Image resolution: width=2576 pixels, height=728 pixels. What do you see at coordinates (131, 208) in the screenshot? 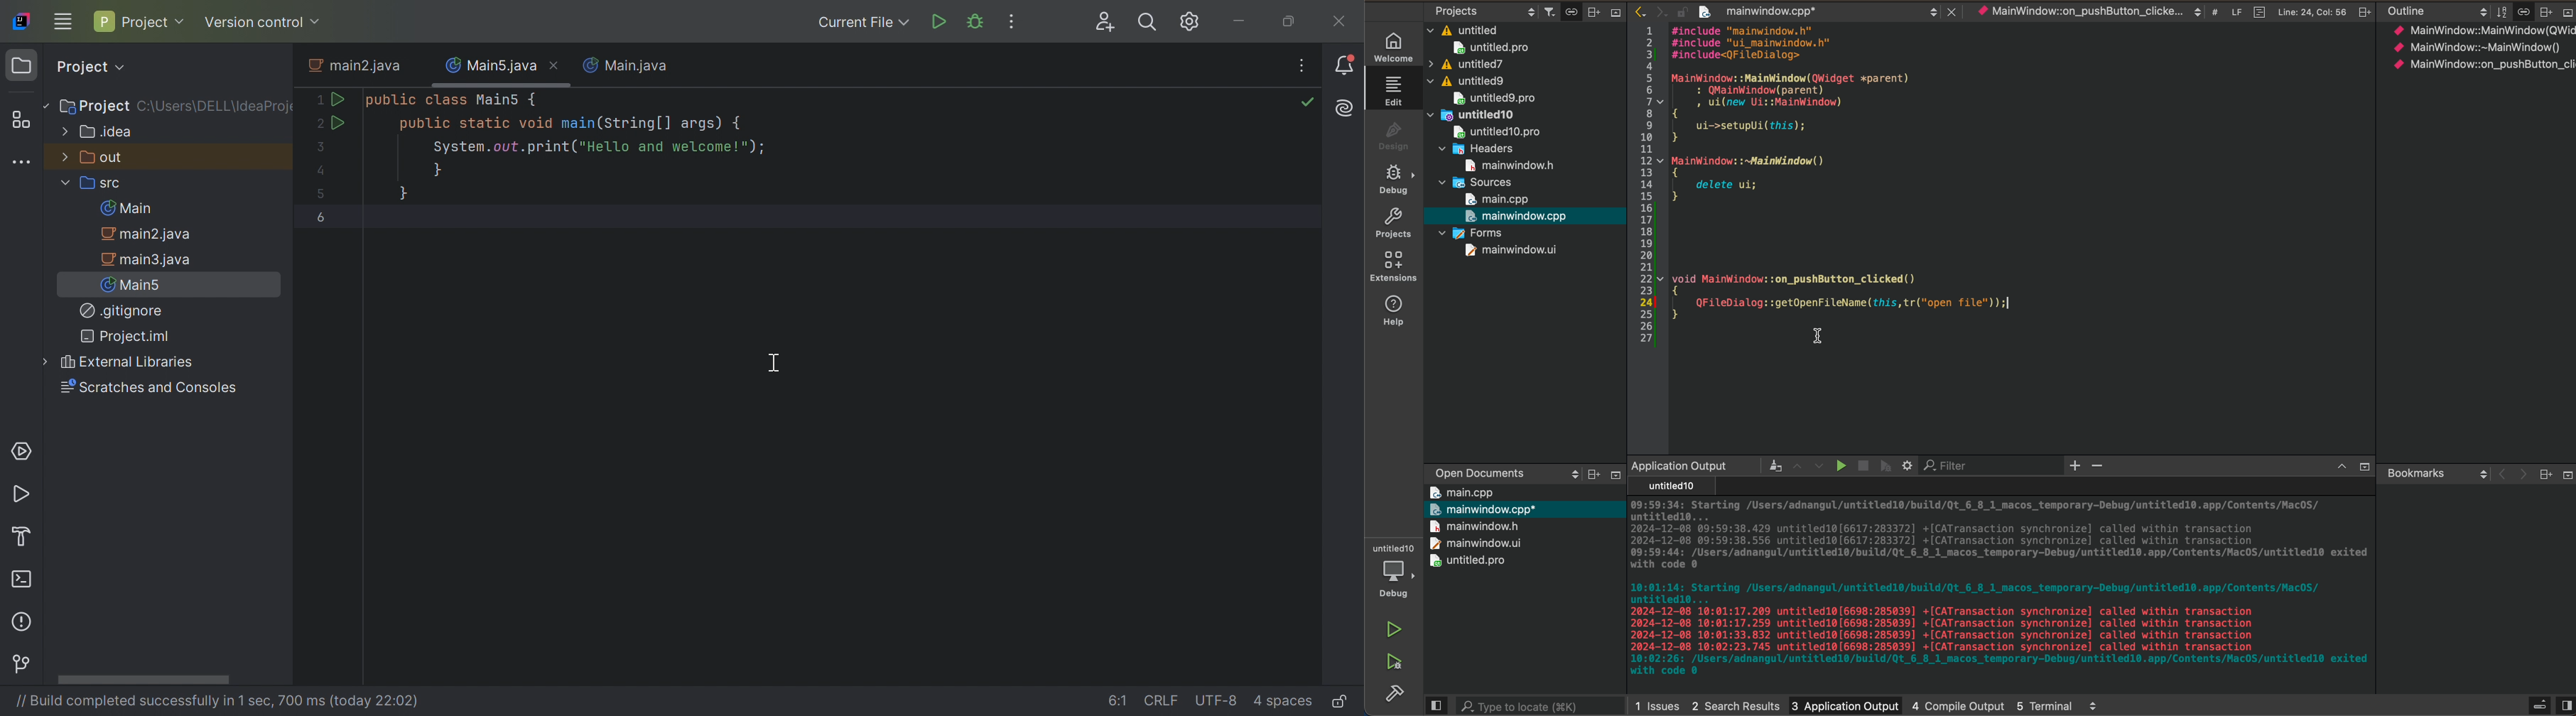
I see `Main` at bounding box center [131, 208].